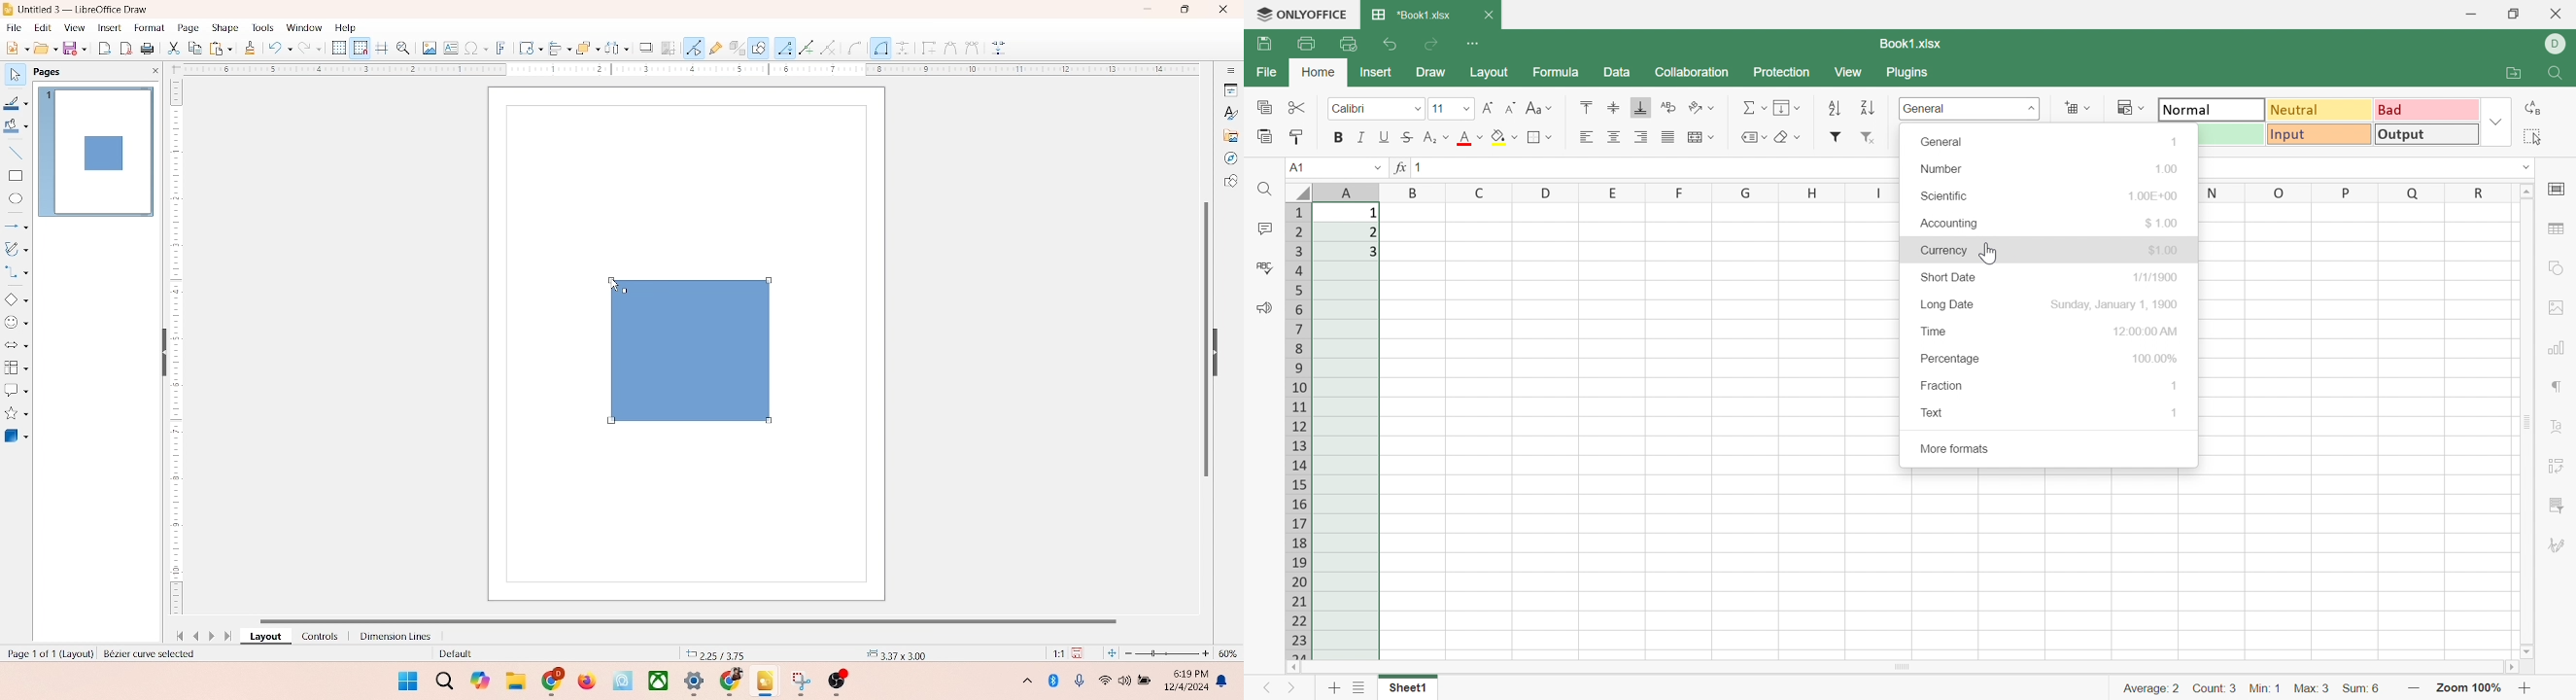  Describe the element at coordinates (17, 103) in the screenshot. I see `line color` at that location.